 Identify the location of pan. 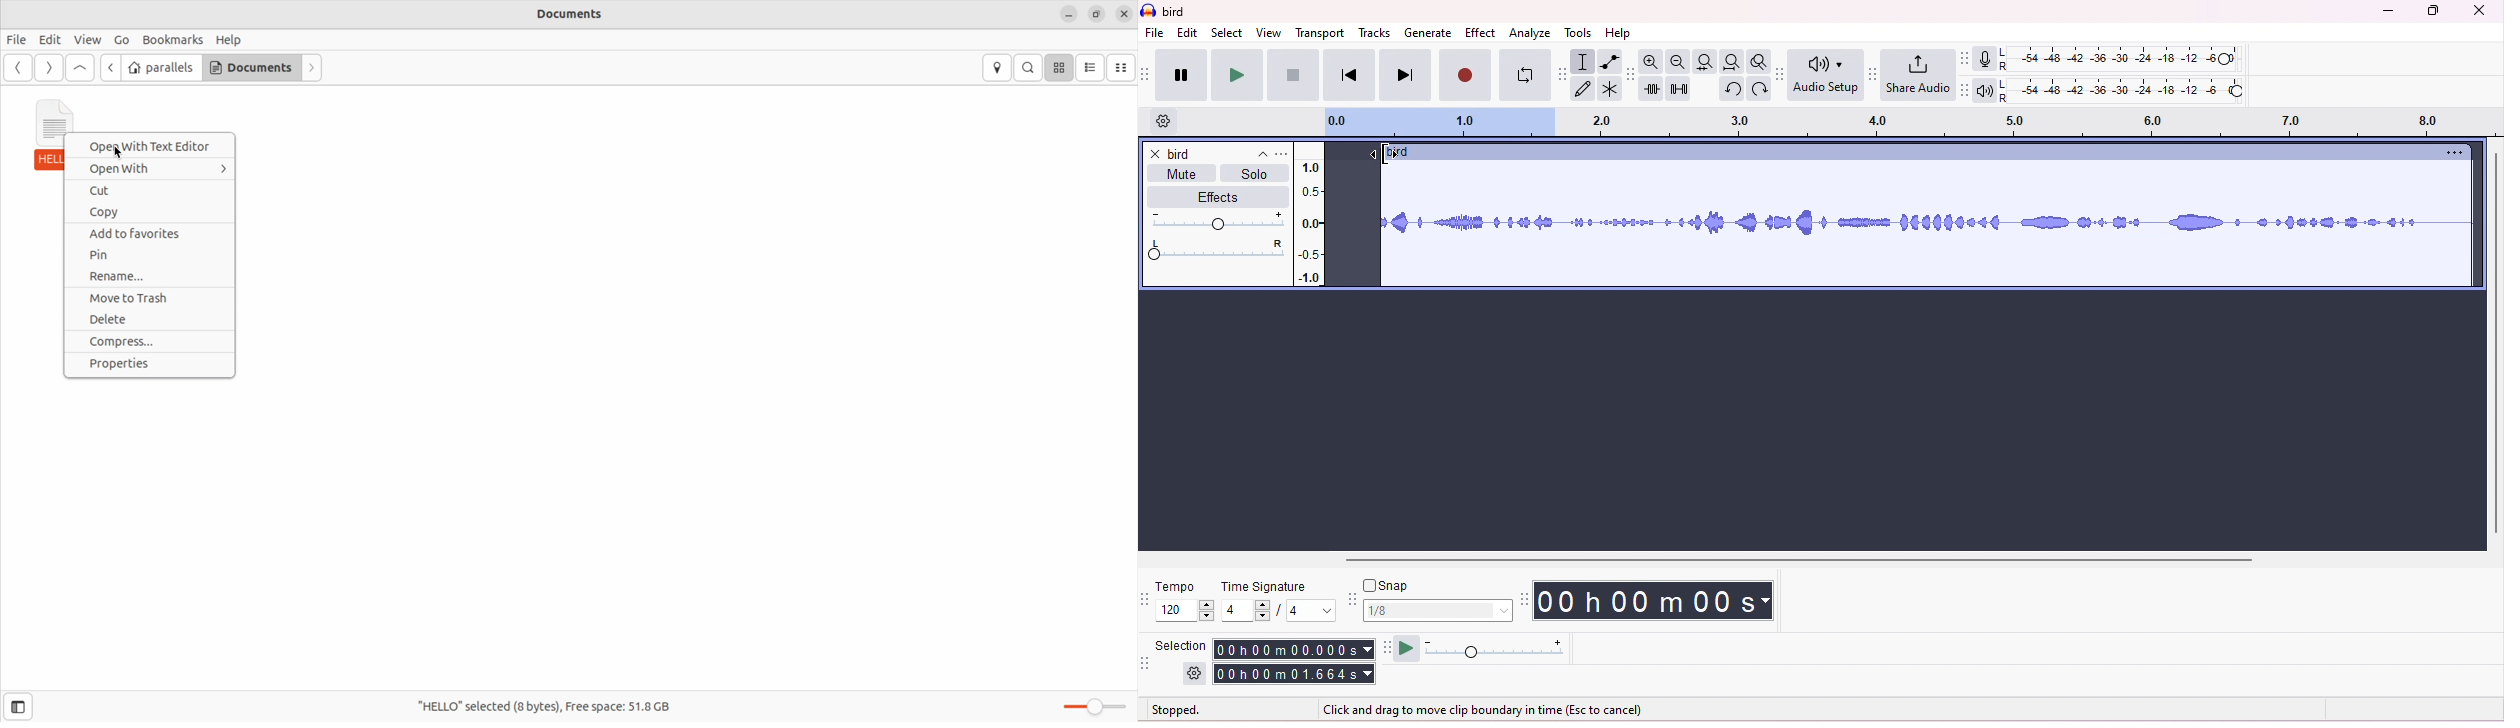
(1217, 250).